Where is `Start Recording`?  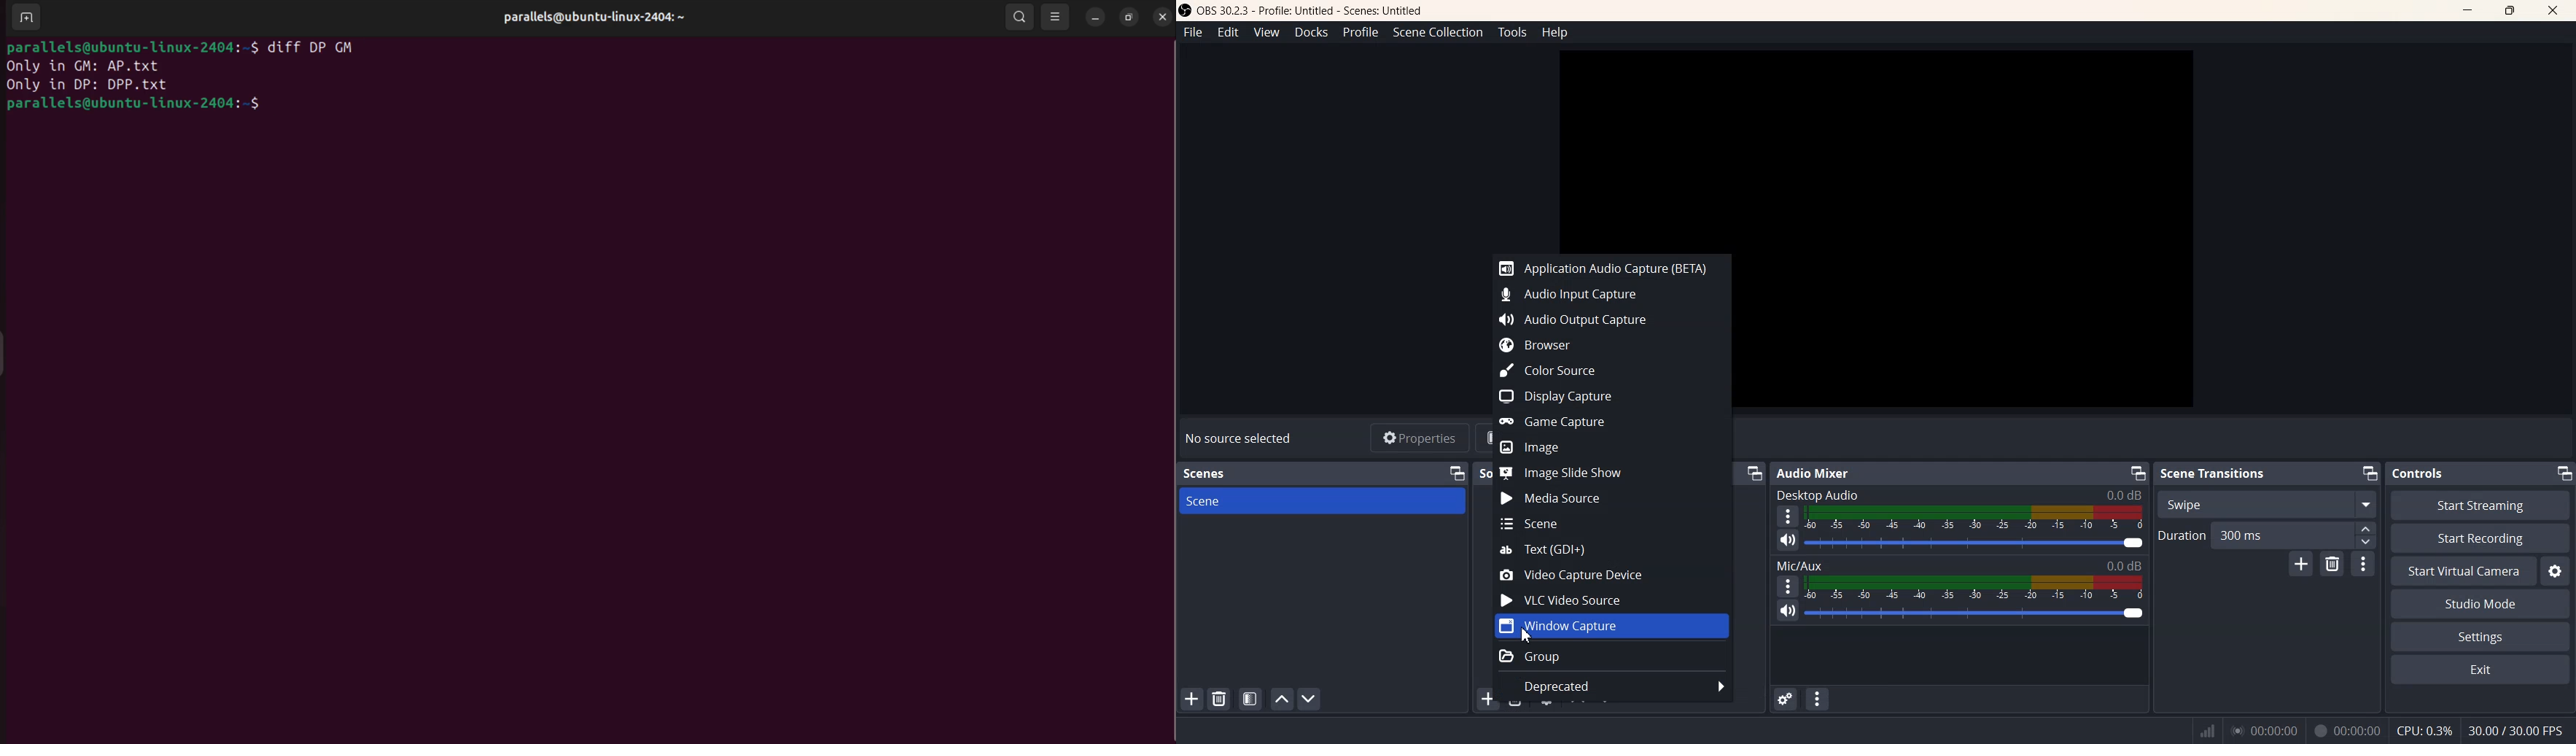
Start Recording is located at coordinates (2480, 538).